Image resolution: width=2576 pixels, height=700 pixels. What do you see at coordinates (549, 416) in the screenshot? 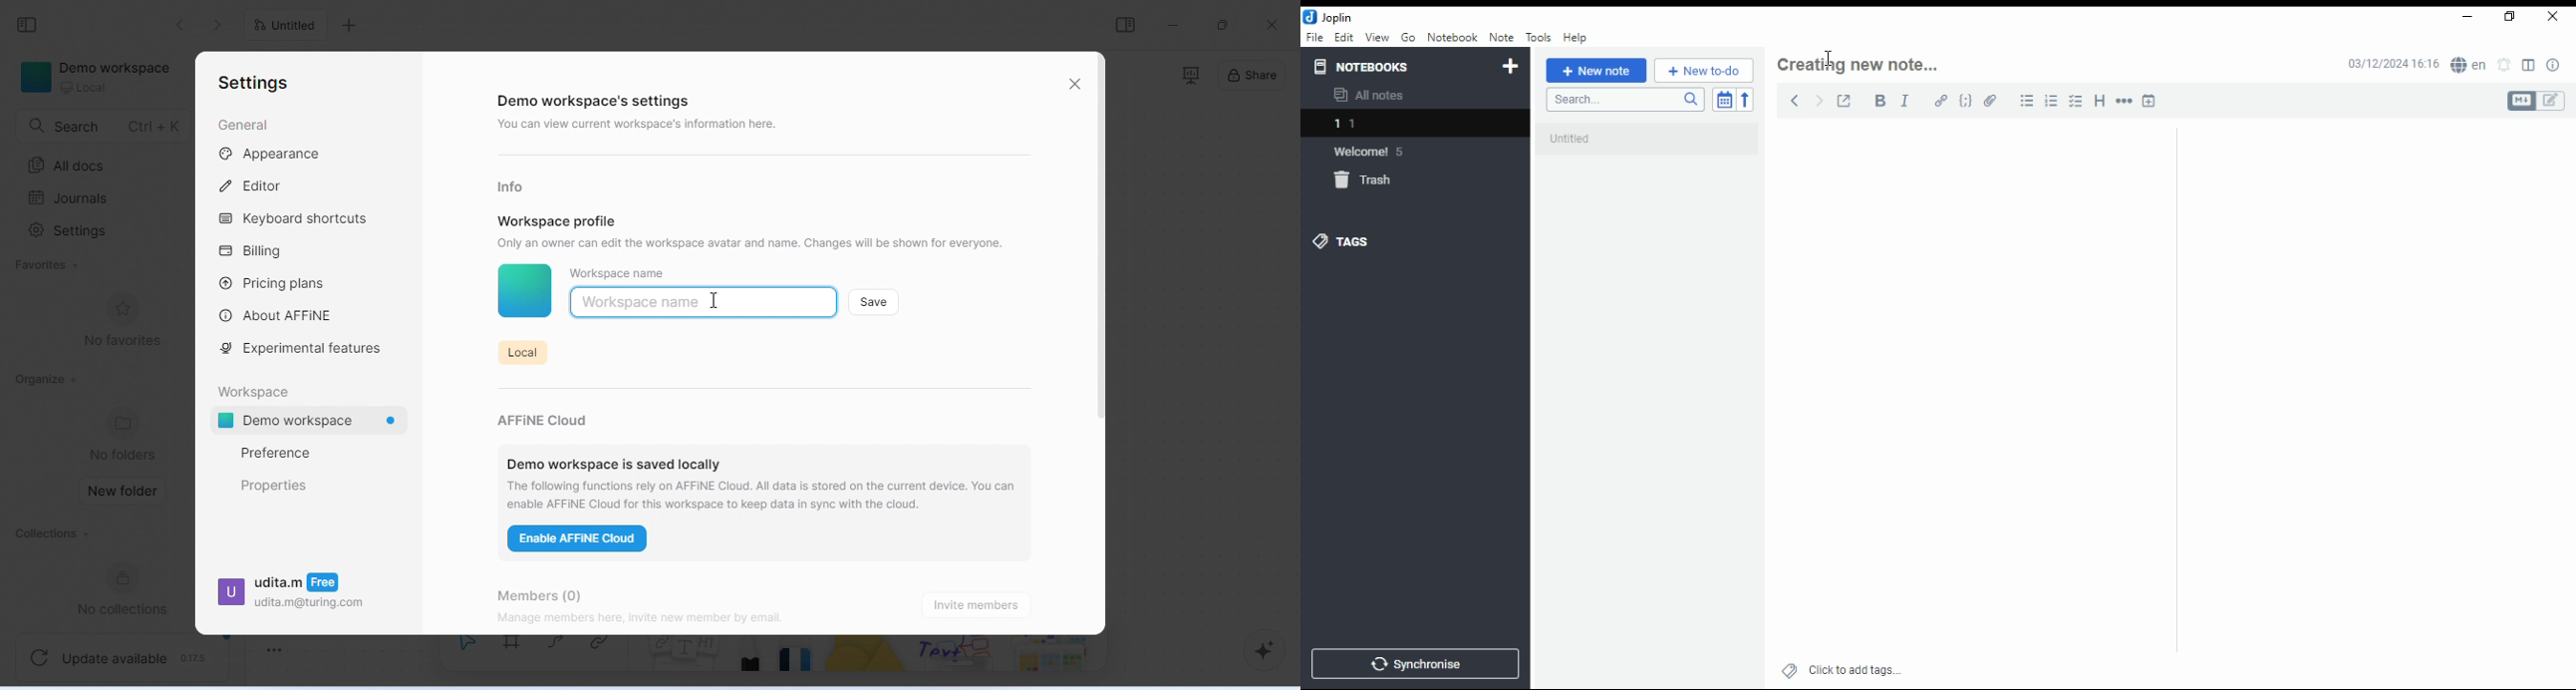
I see `affine cloud` at bounding box center [549, 416].